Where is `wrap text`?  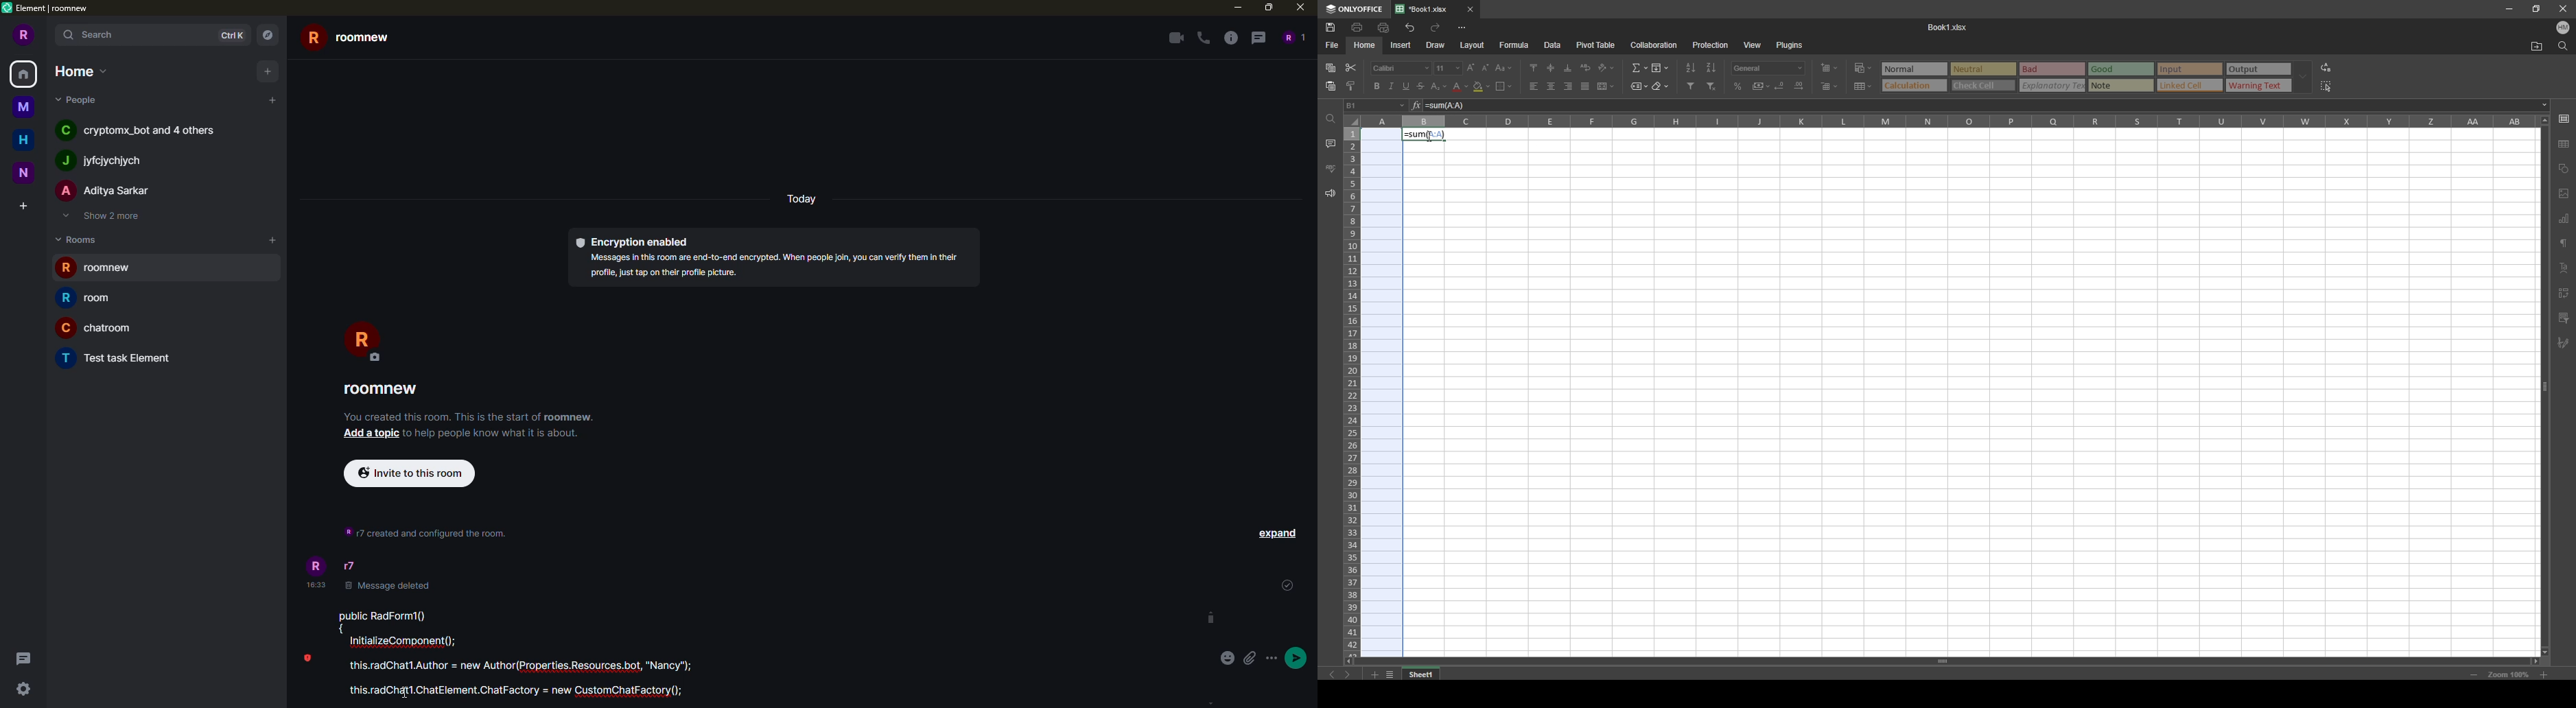
wrap text is located at coordinates (1586, 67).